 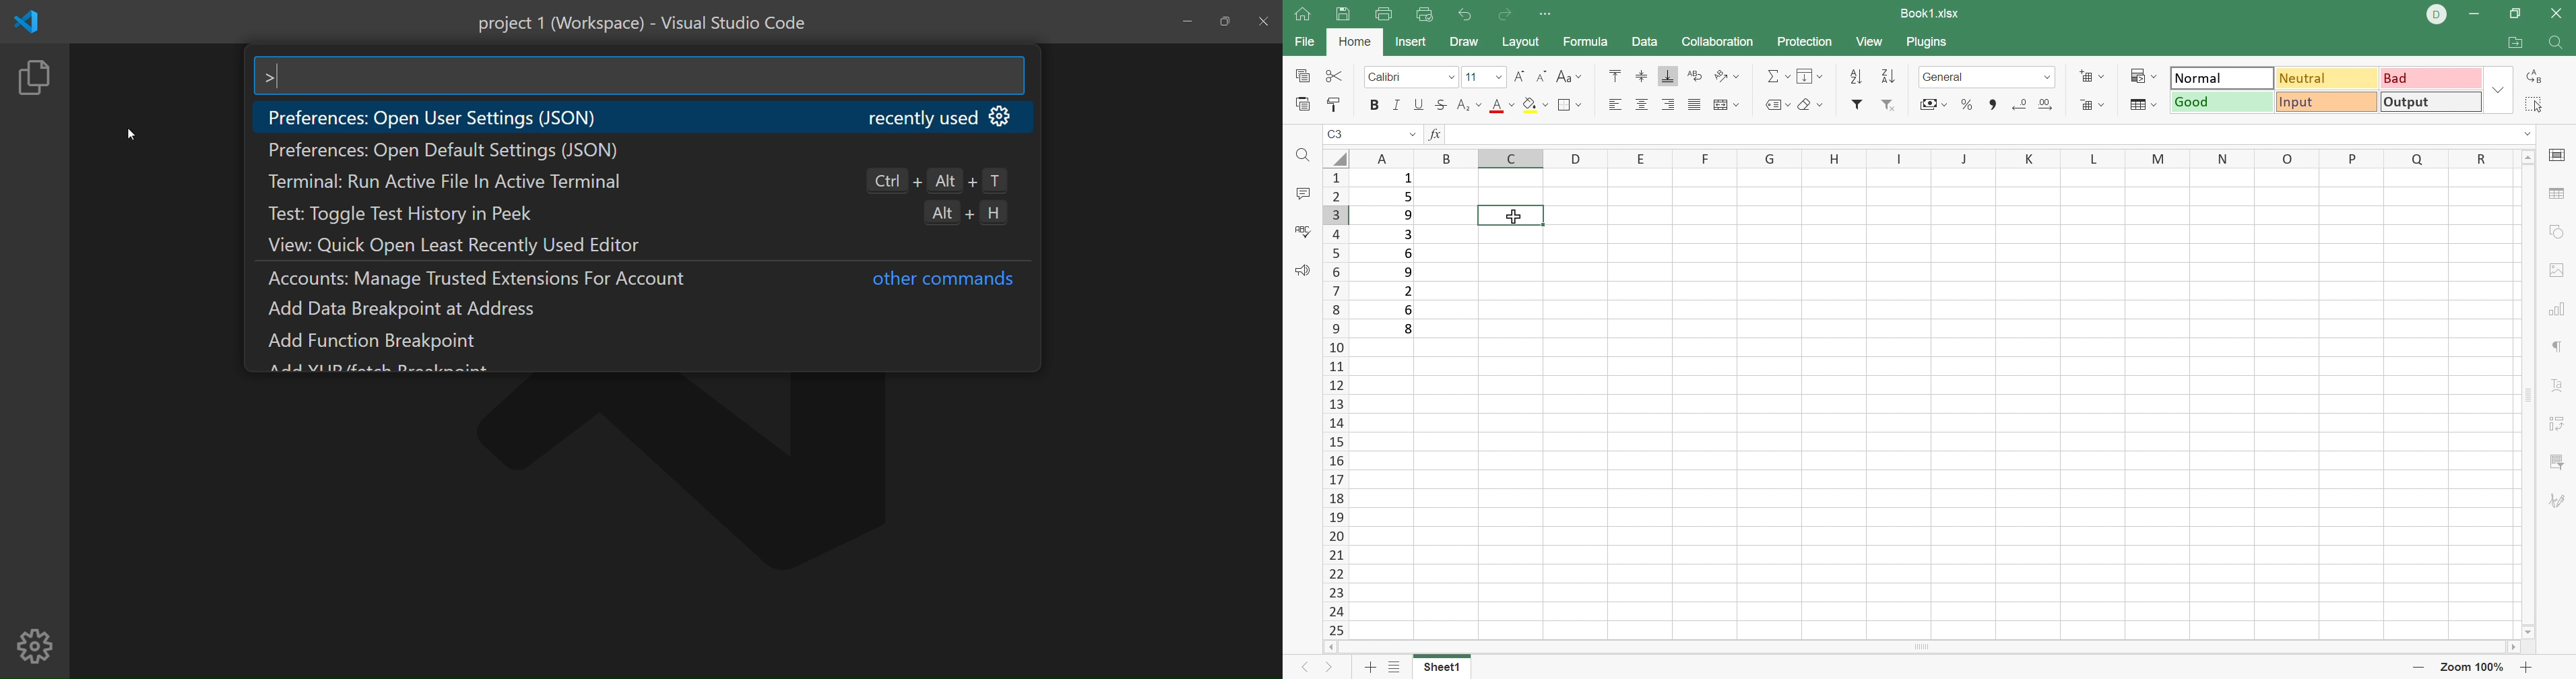 What do you see at coordinates (1855, 77) in the screenshot?
I see `Sort descending` at bounding box center [1855, 77].